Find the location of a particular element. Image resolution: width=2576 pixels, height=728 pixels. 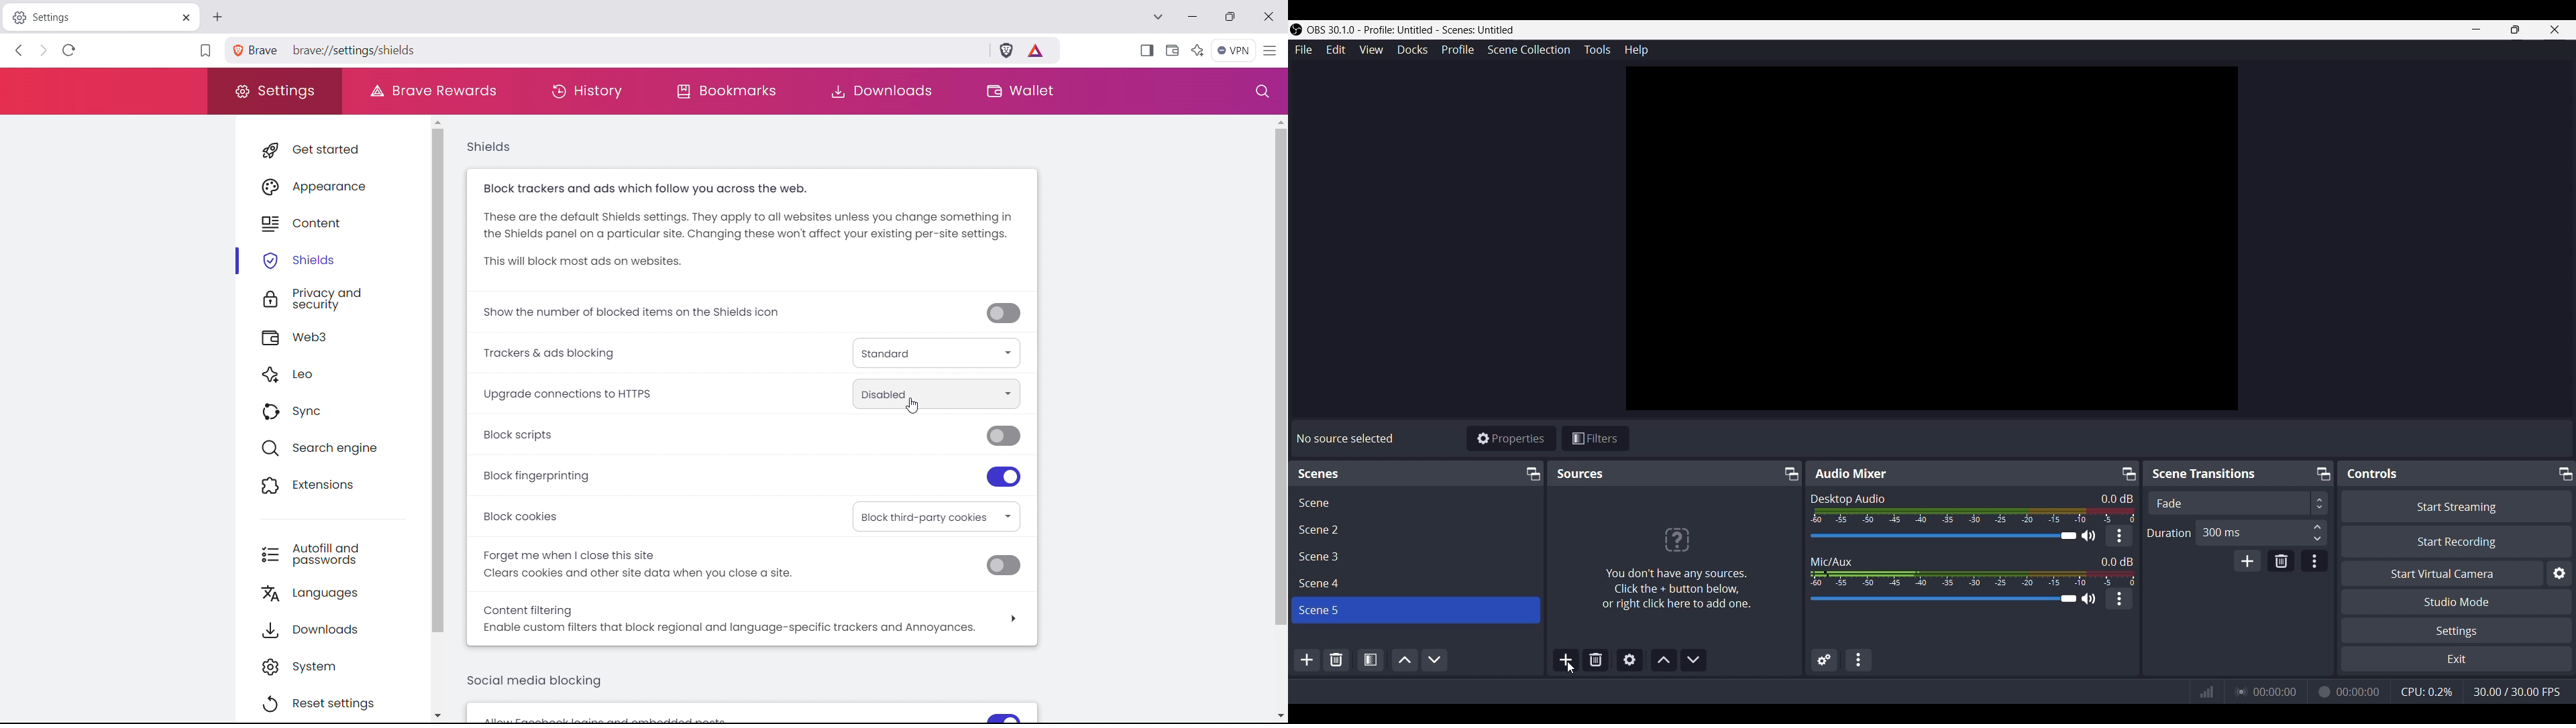

Edit is located at coordinates (1335, 49).